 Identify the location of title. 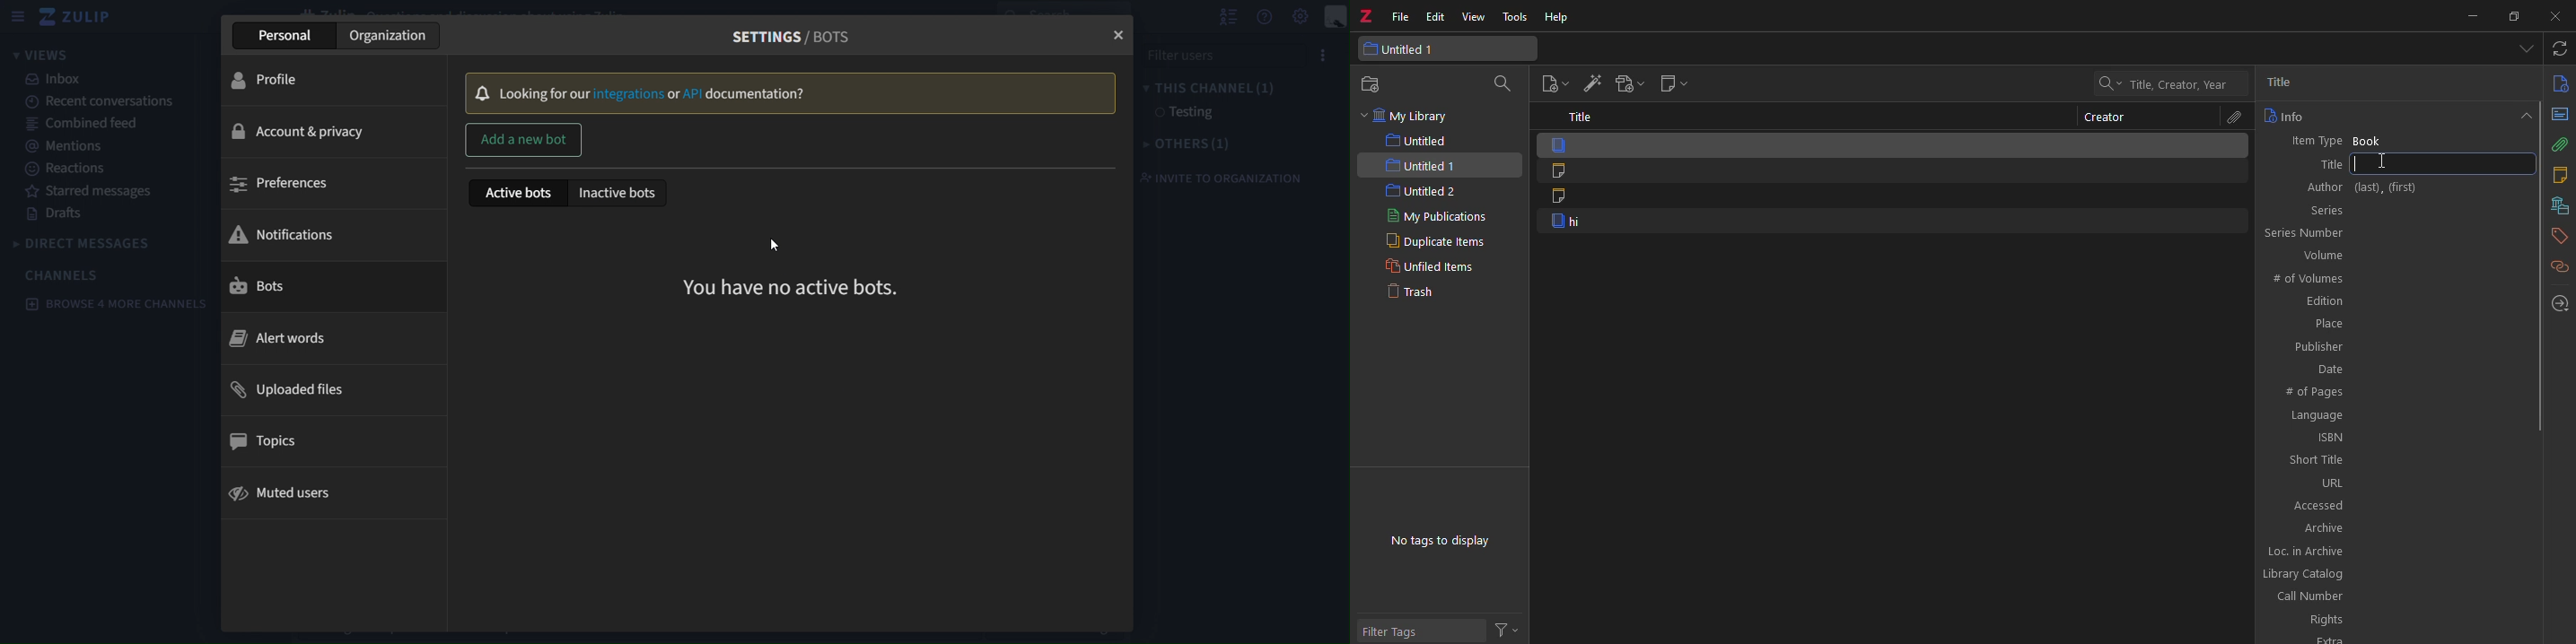
(1582, 117).